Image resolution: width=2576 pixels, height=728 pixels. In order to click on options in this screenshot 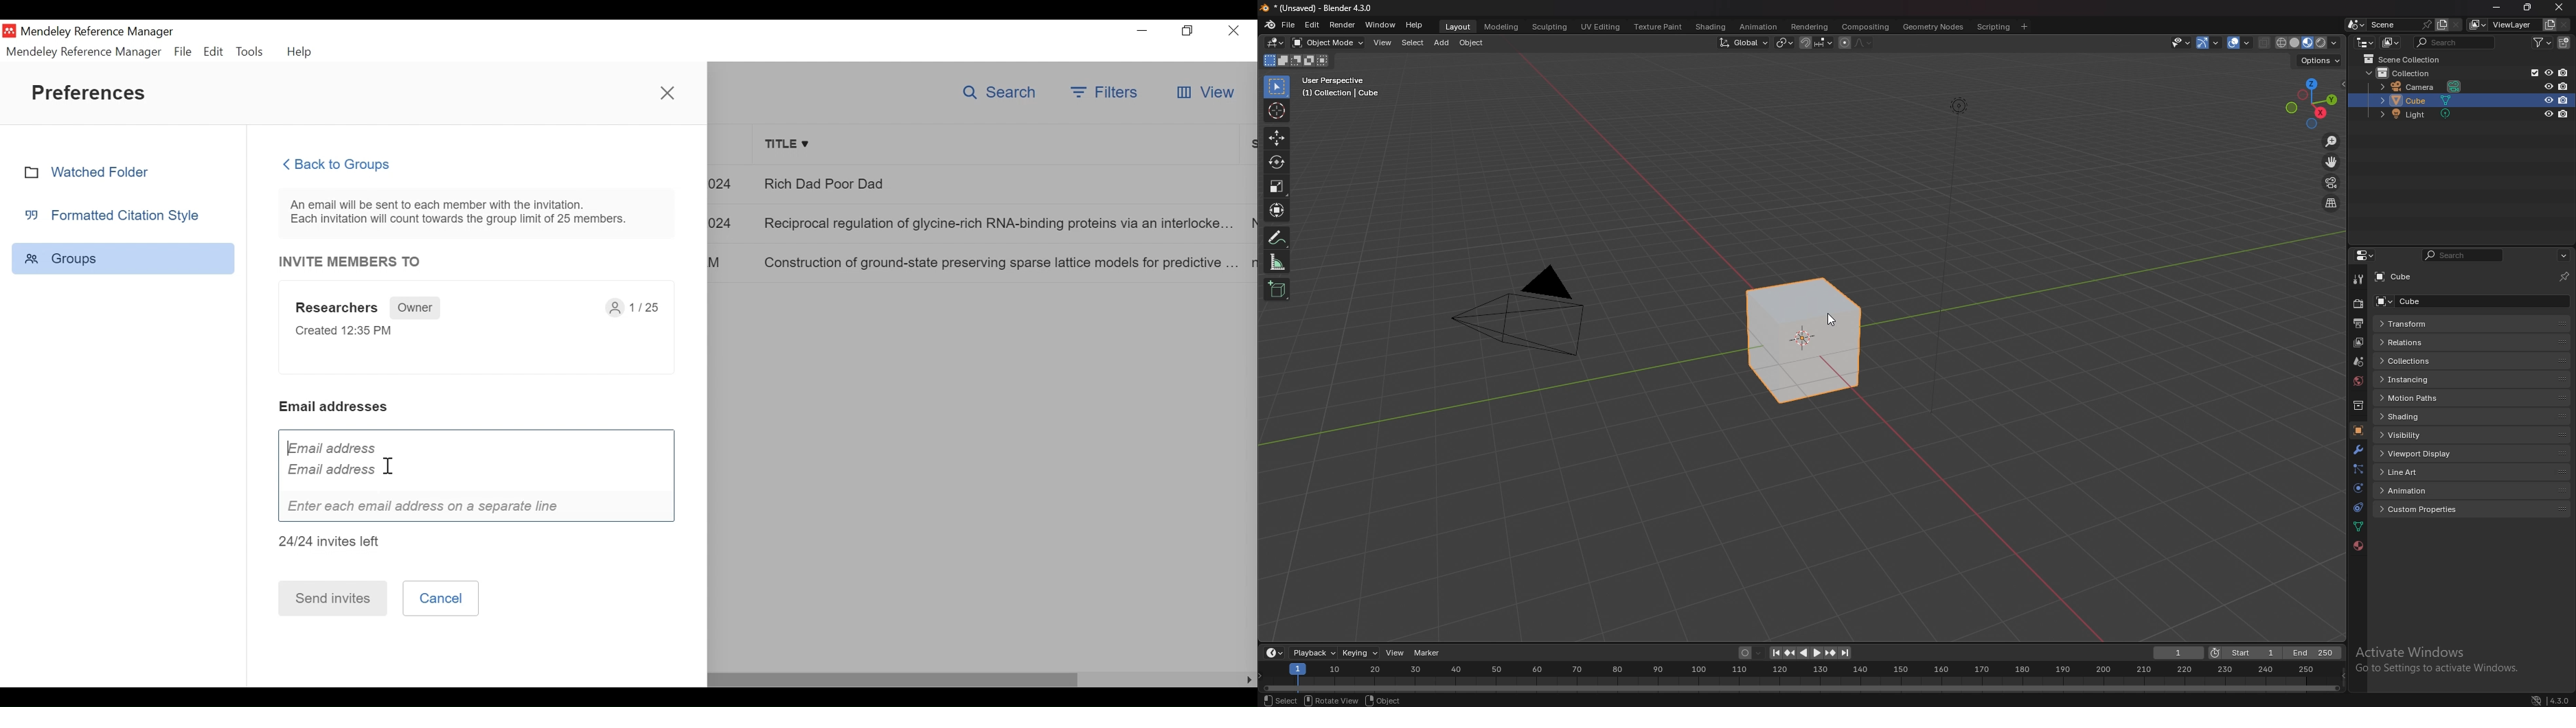, I will do `click(2321, 61)`.